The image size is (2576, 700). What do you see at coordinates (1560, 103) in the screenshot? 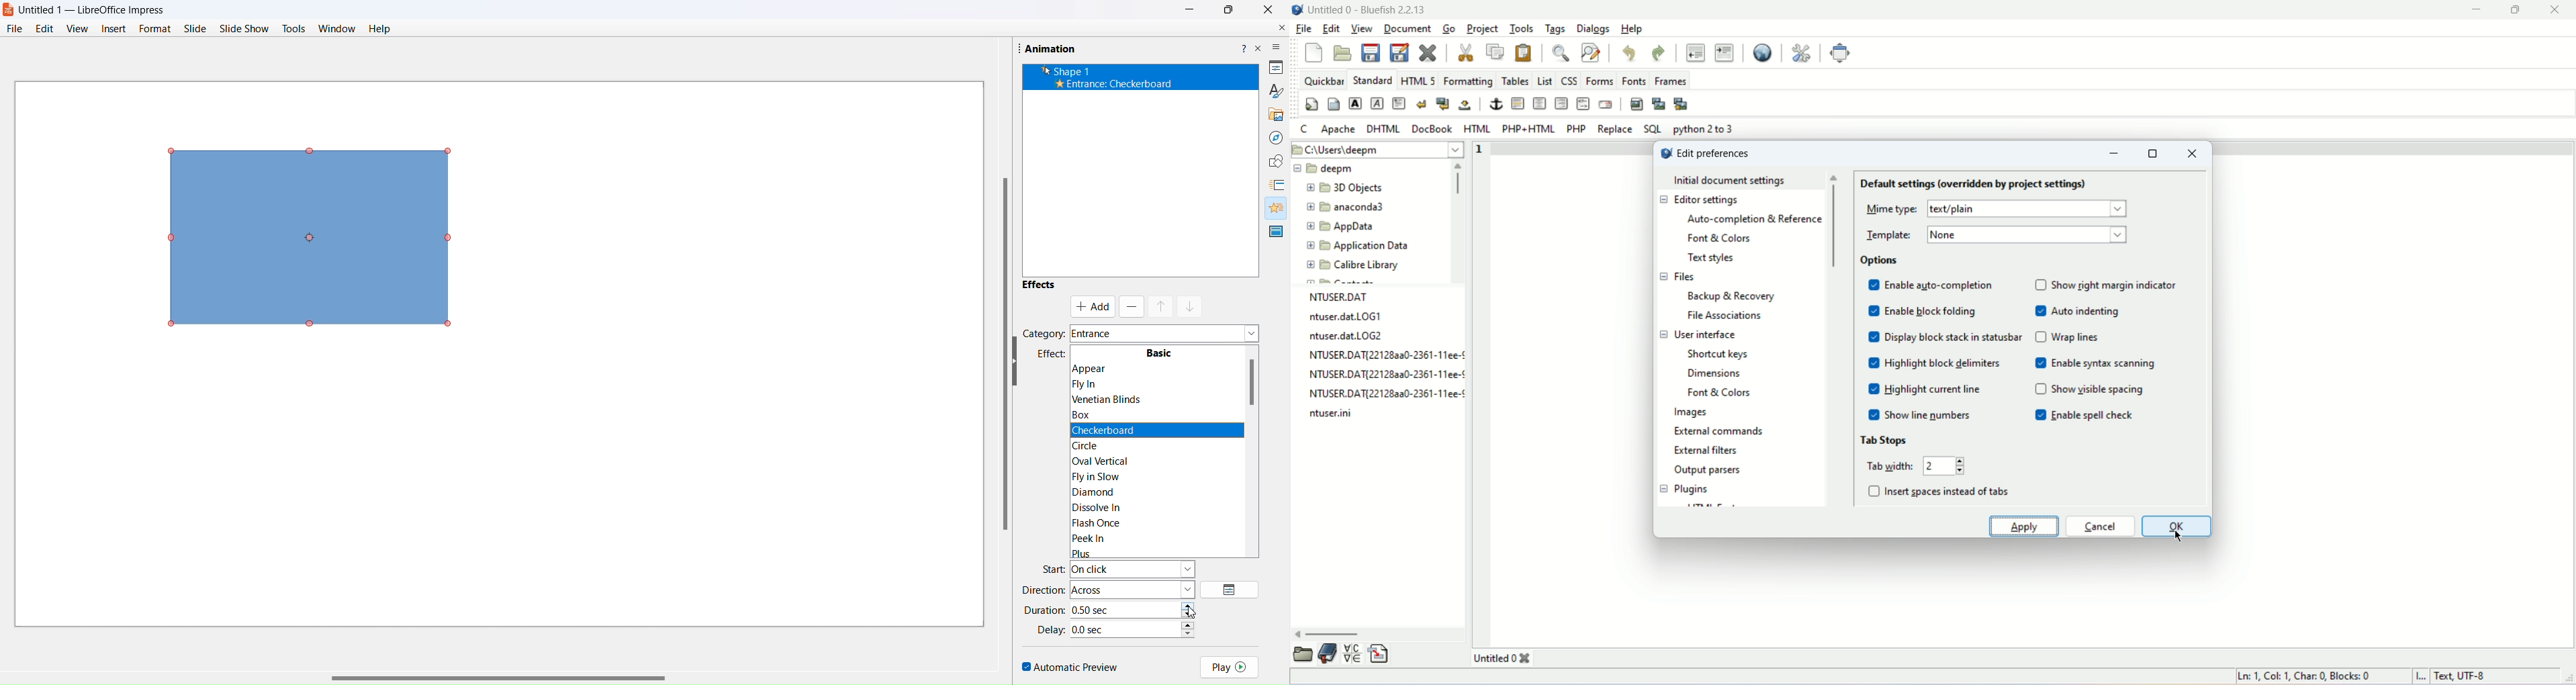
I see `right justify` at bounding box center [1560, 103].